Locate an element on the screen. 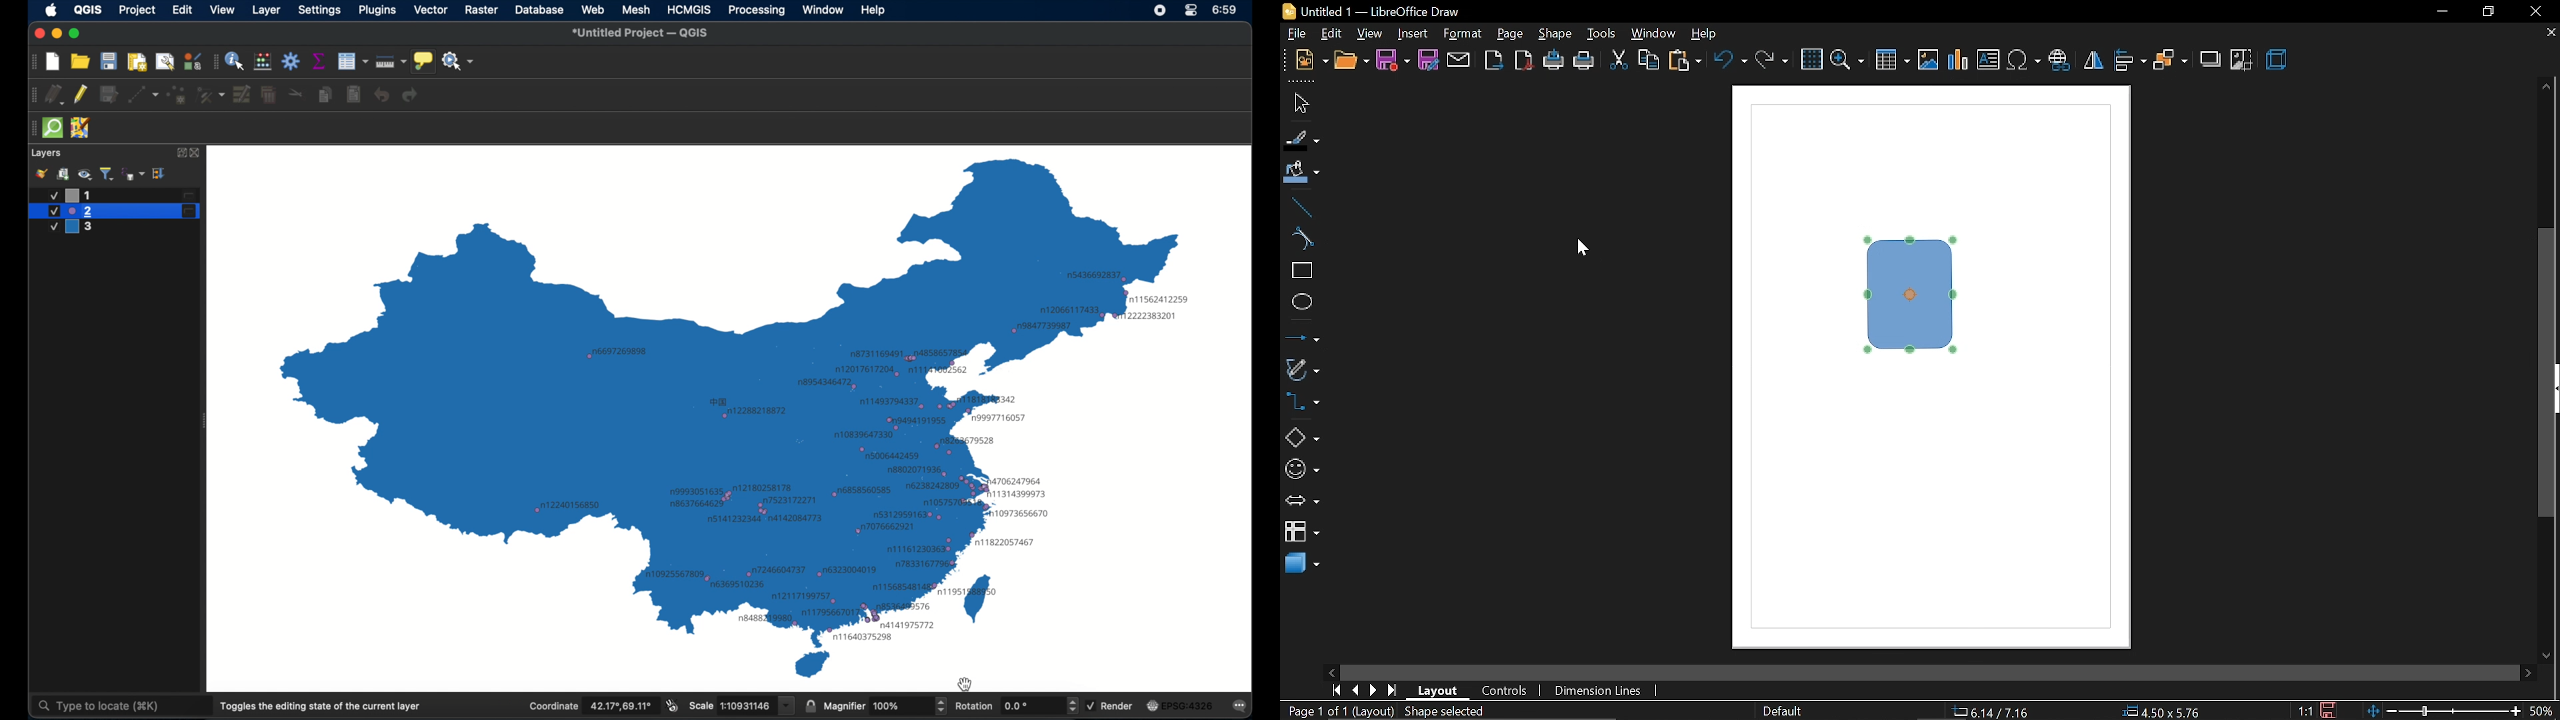 Image resolution: width=2576 pixels, height=728 pixels. layout is located at coordinates (1438, 689).